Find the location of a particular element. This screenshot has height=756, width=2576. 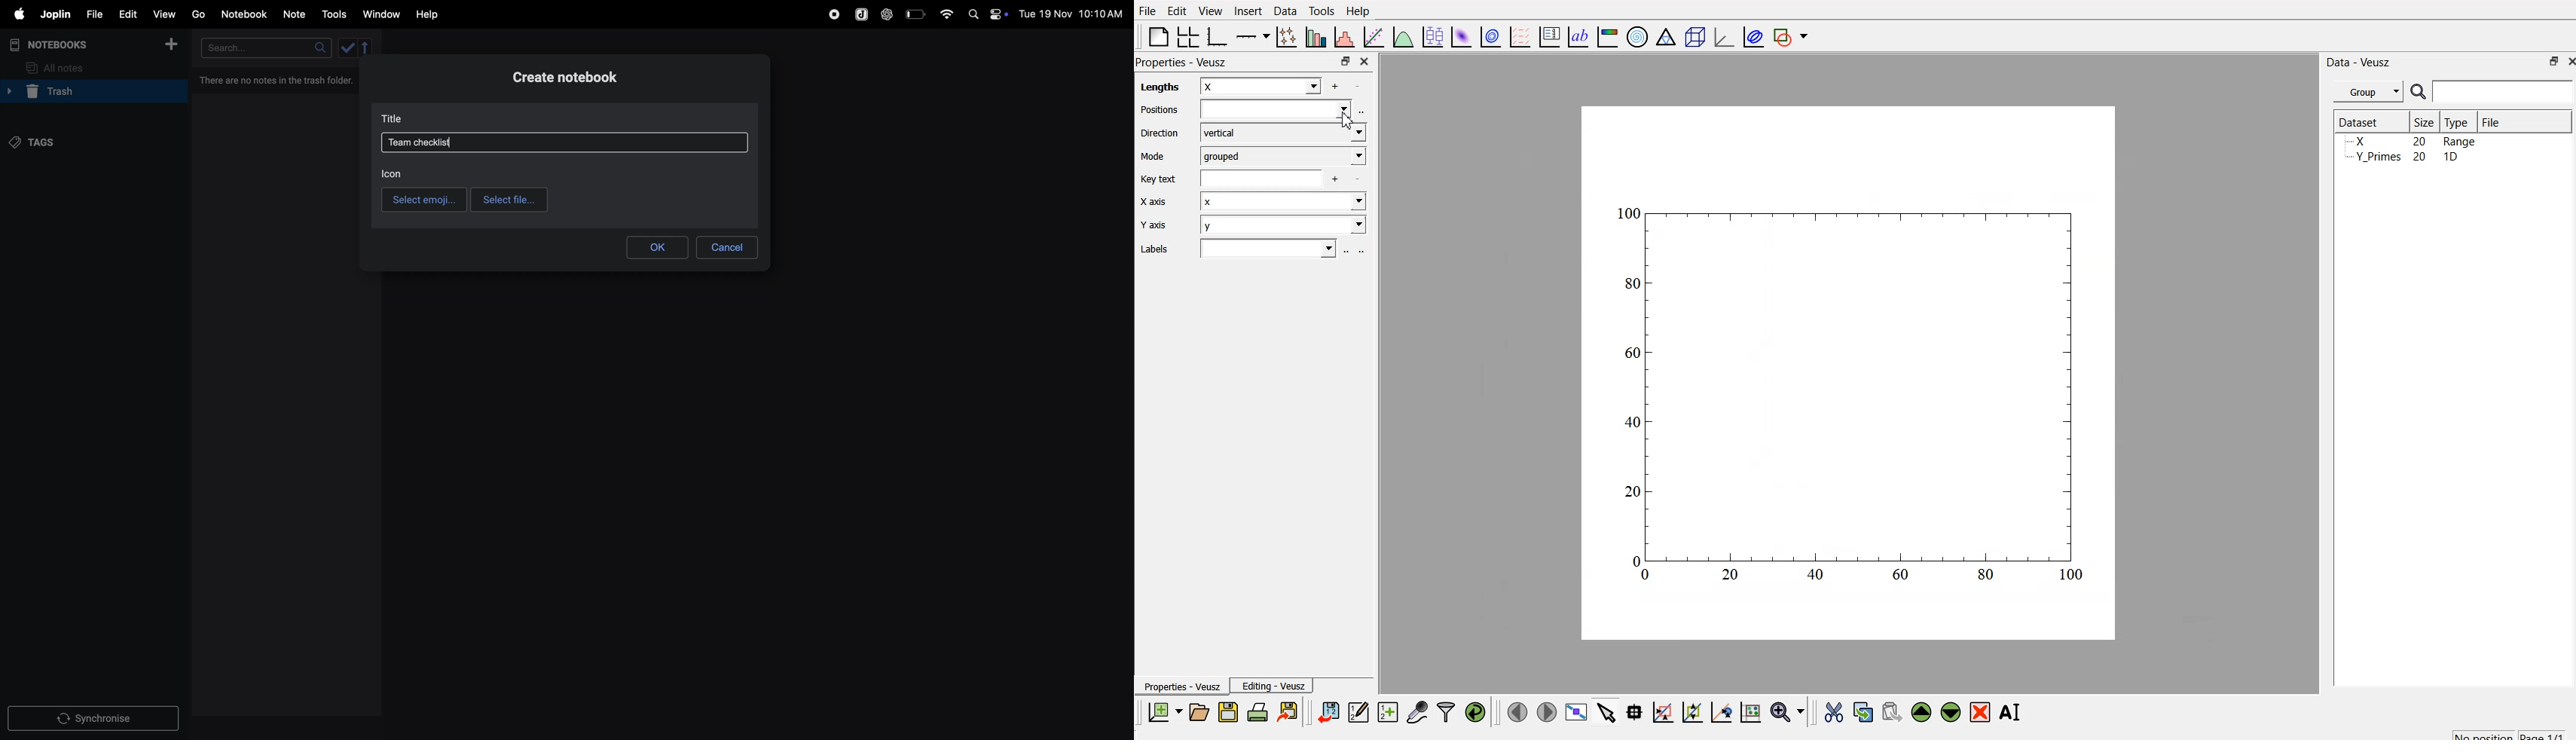

maximize is located at coordinates (2547, 61).